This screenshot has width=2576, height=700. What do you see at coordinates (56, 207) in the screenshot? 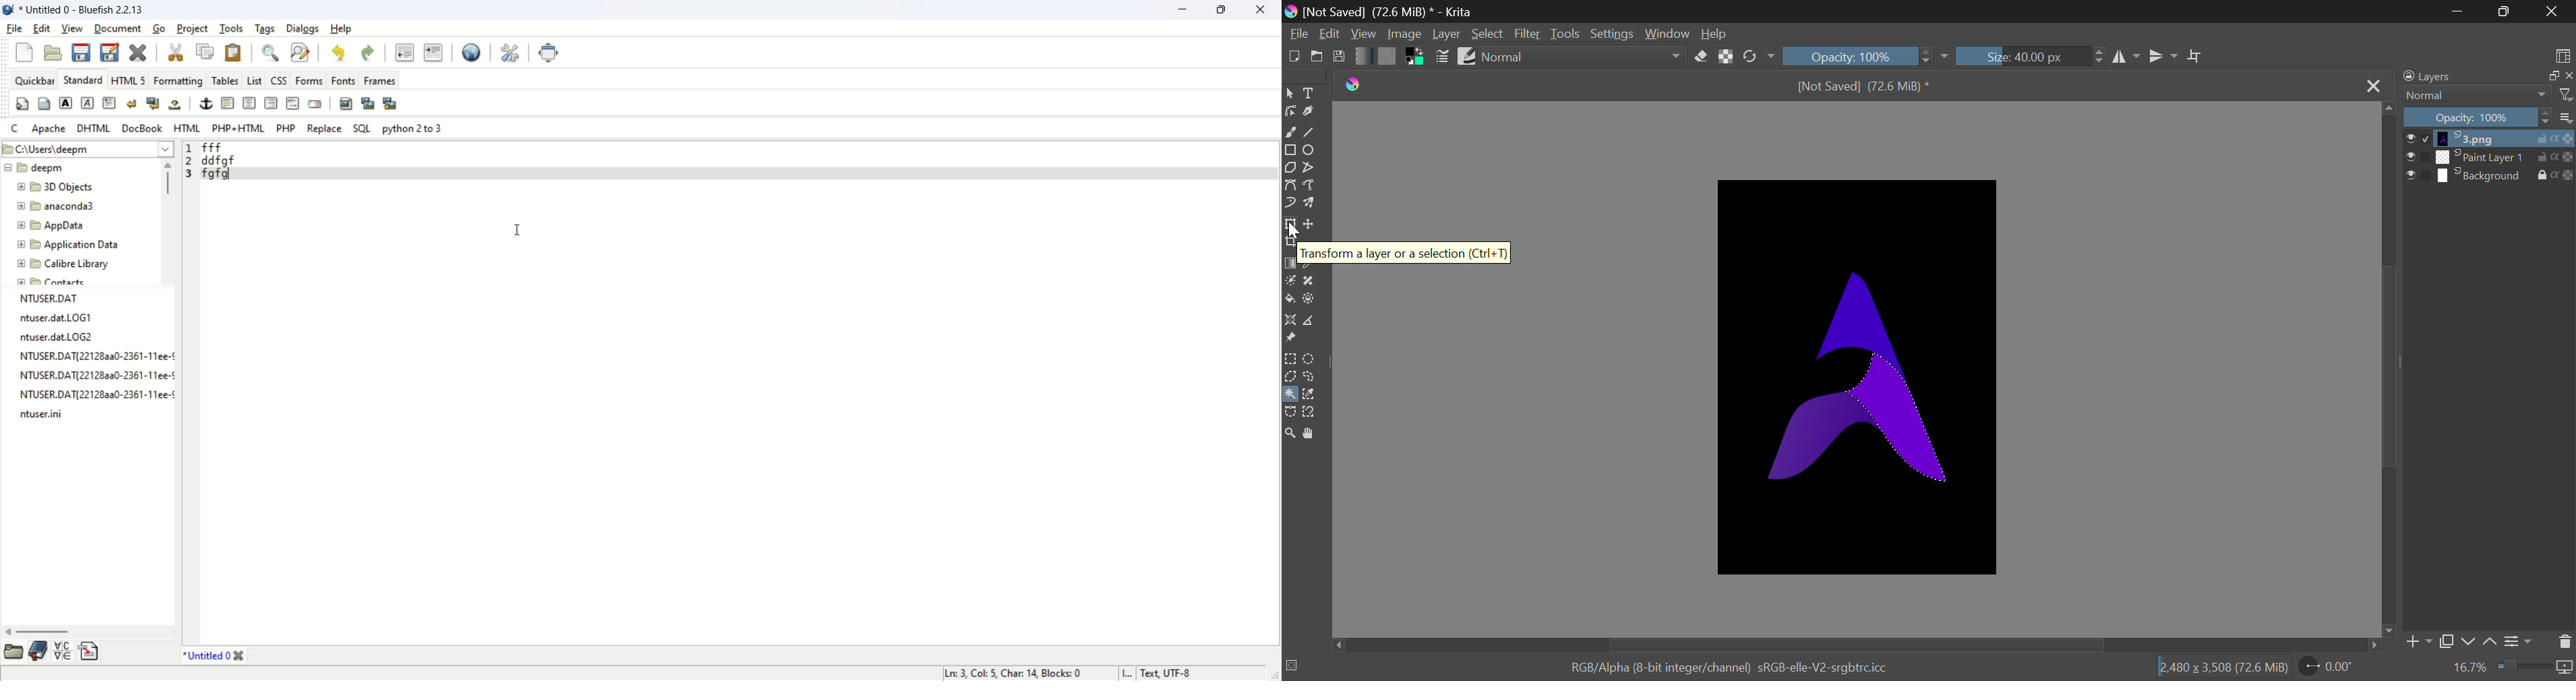
I see `anaconda3` at bounding box center [56, 207].